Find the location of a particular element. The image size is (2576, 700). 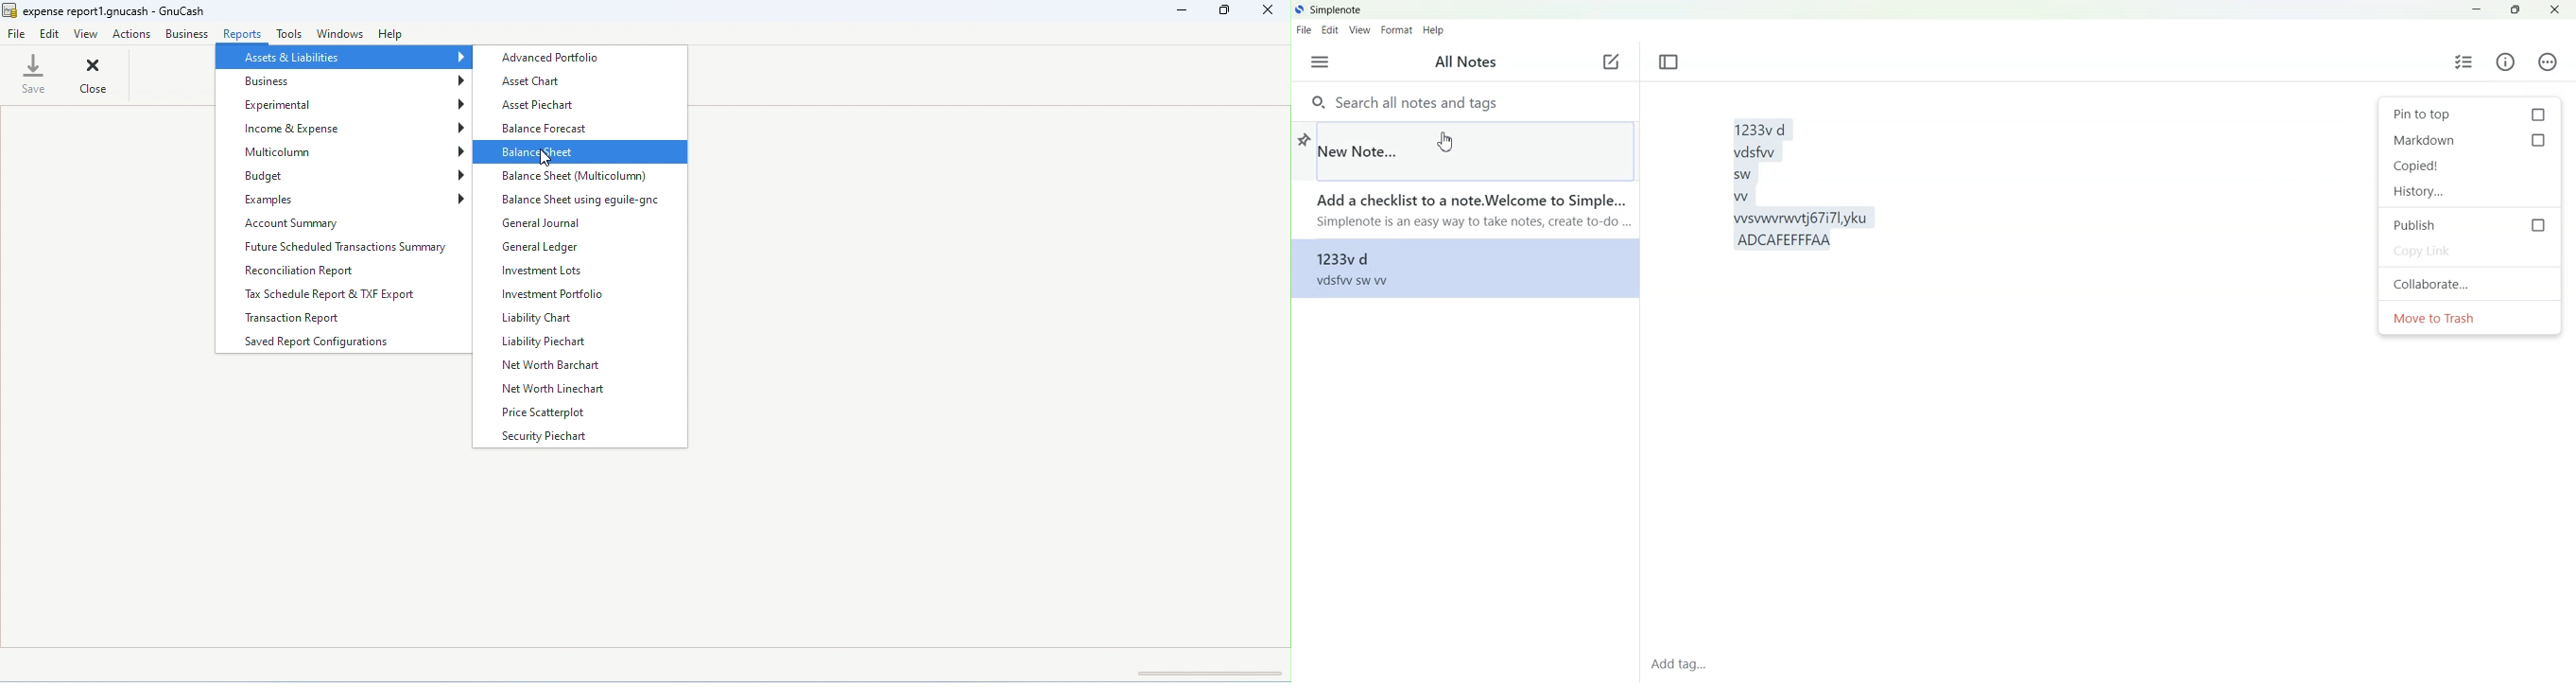

save is located at coordinates (33, 75).